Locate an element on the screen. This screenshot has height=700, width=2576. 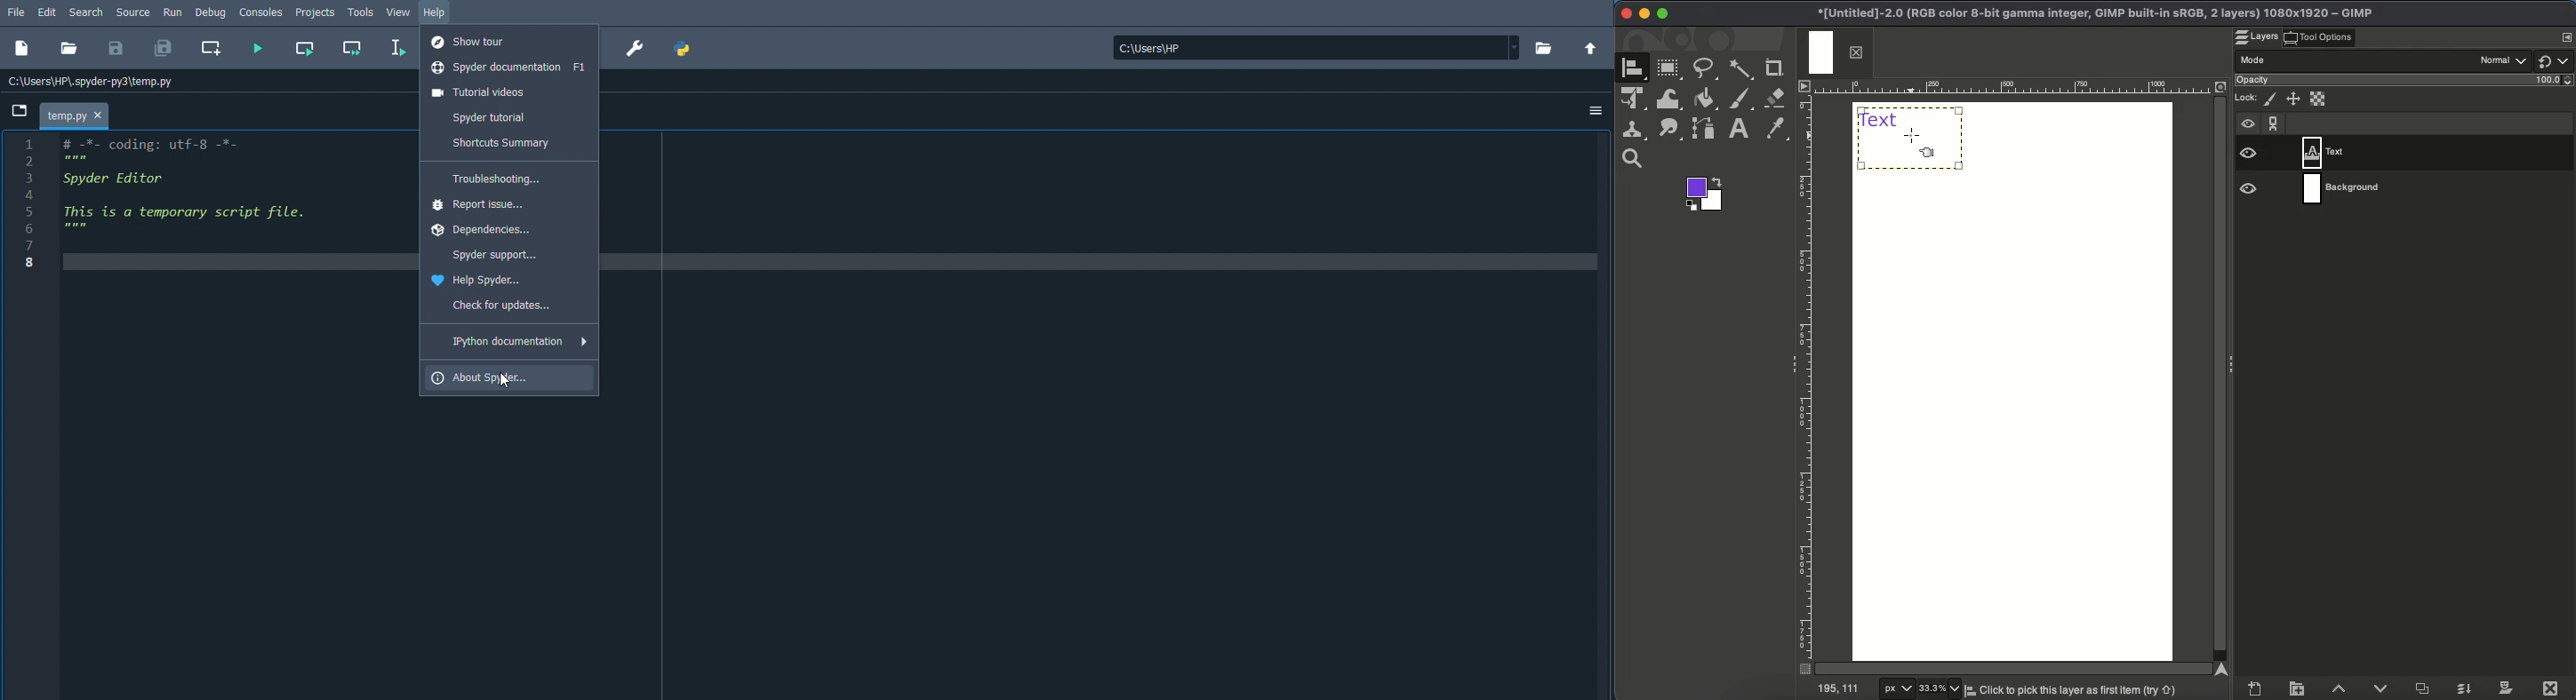
Lock is located at coordinates (2247, 100).